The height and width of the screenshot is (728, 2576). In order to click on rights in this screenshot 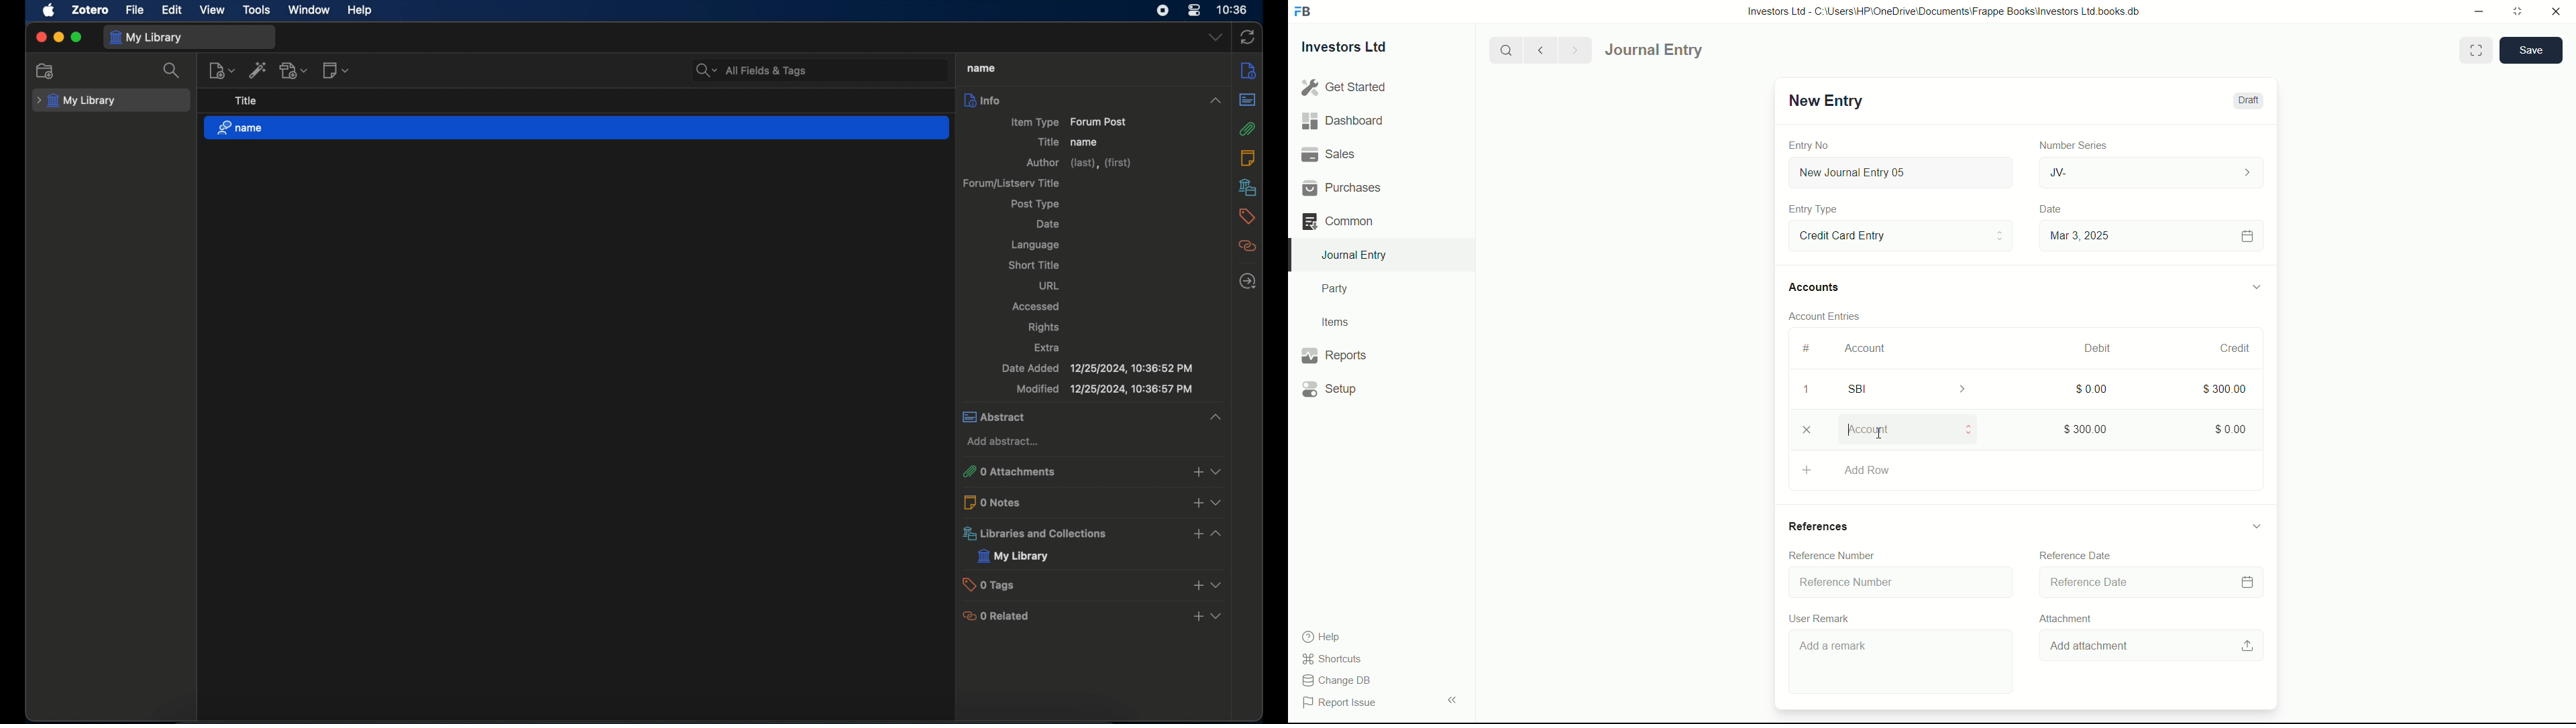, I will do `click(1044, 328)`.